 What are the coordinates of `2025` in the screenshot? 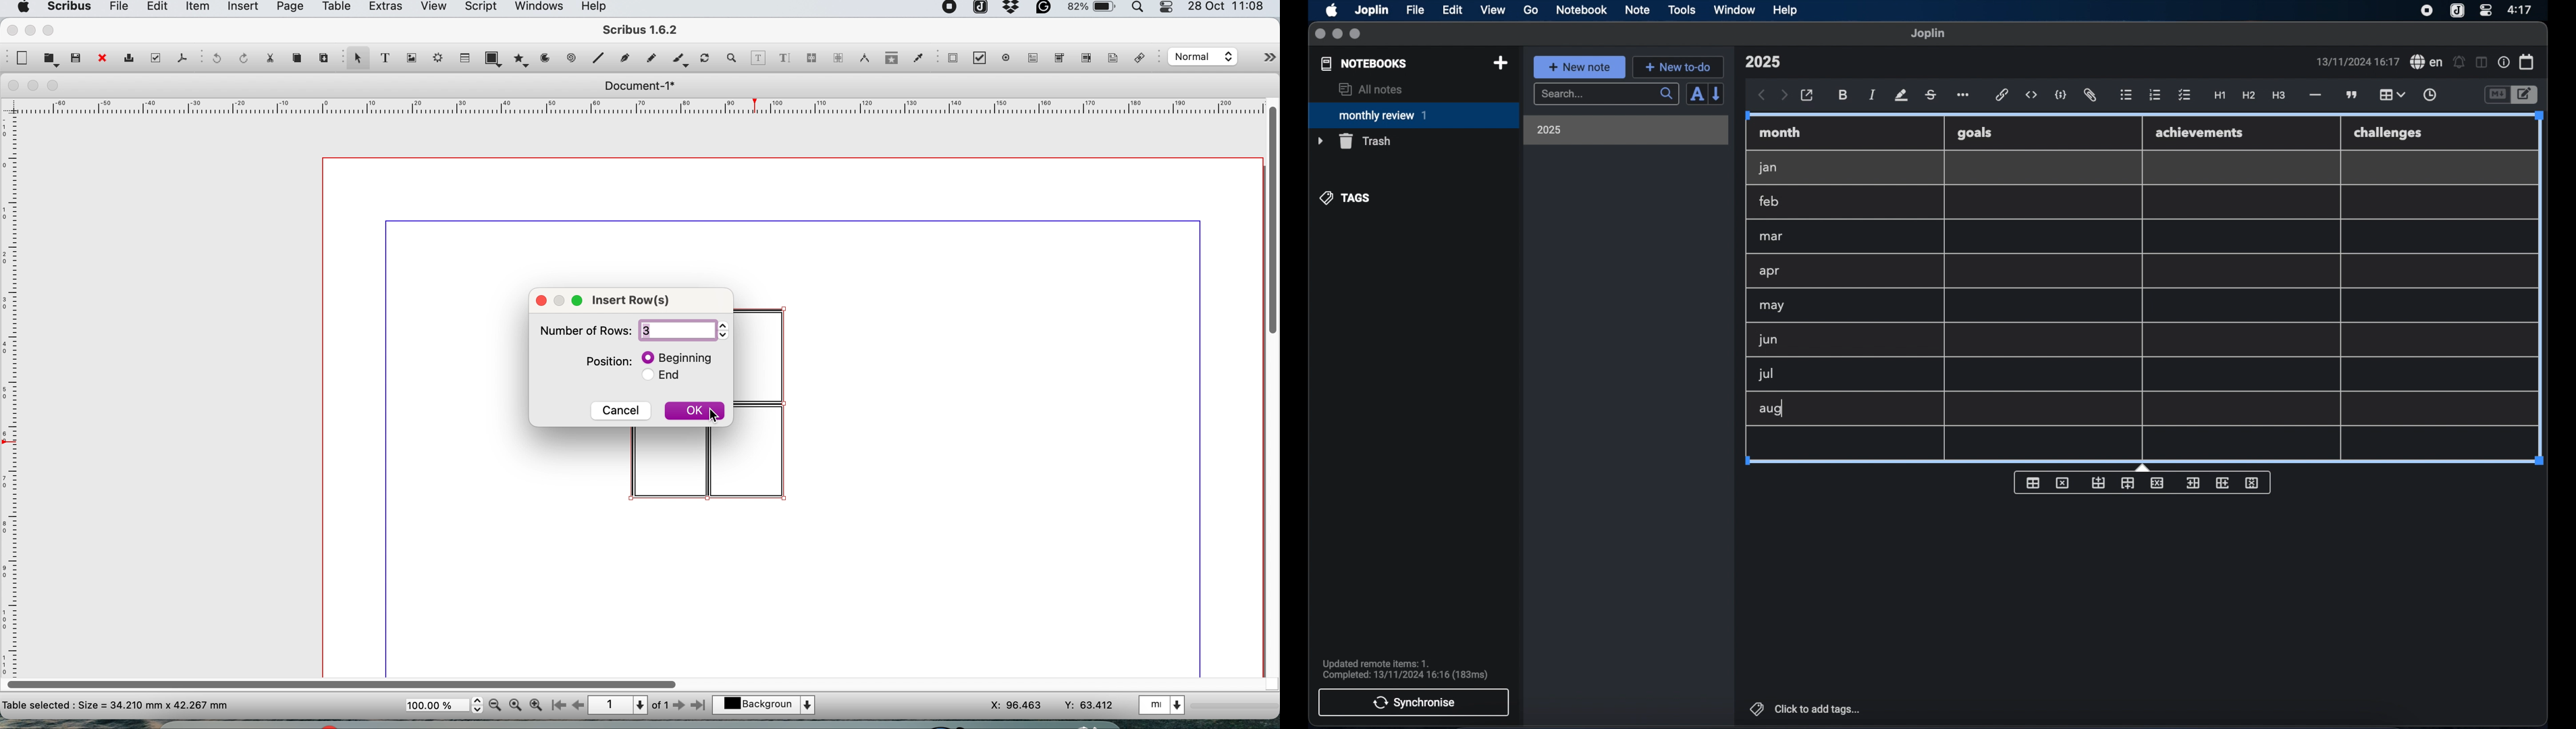 It's located at (1549, 130).